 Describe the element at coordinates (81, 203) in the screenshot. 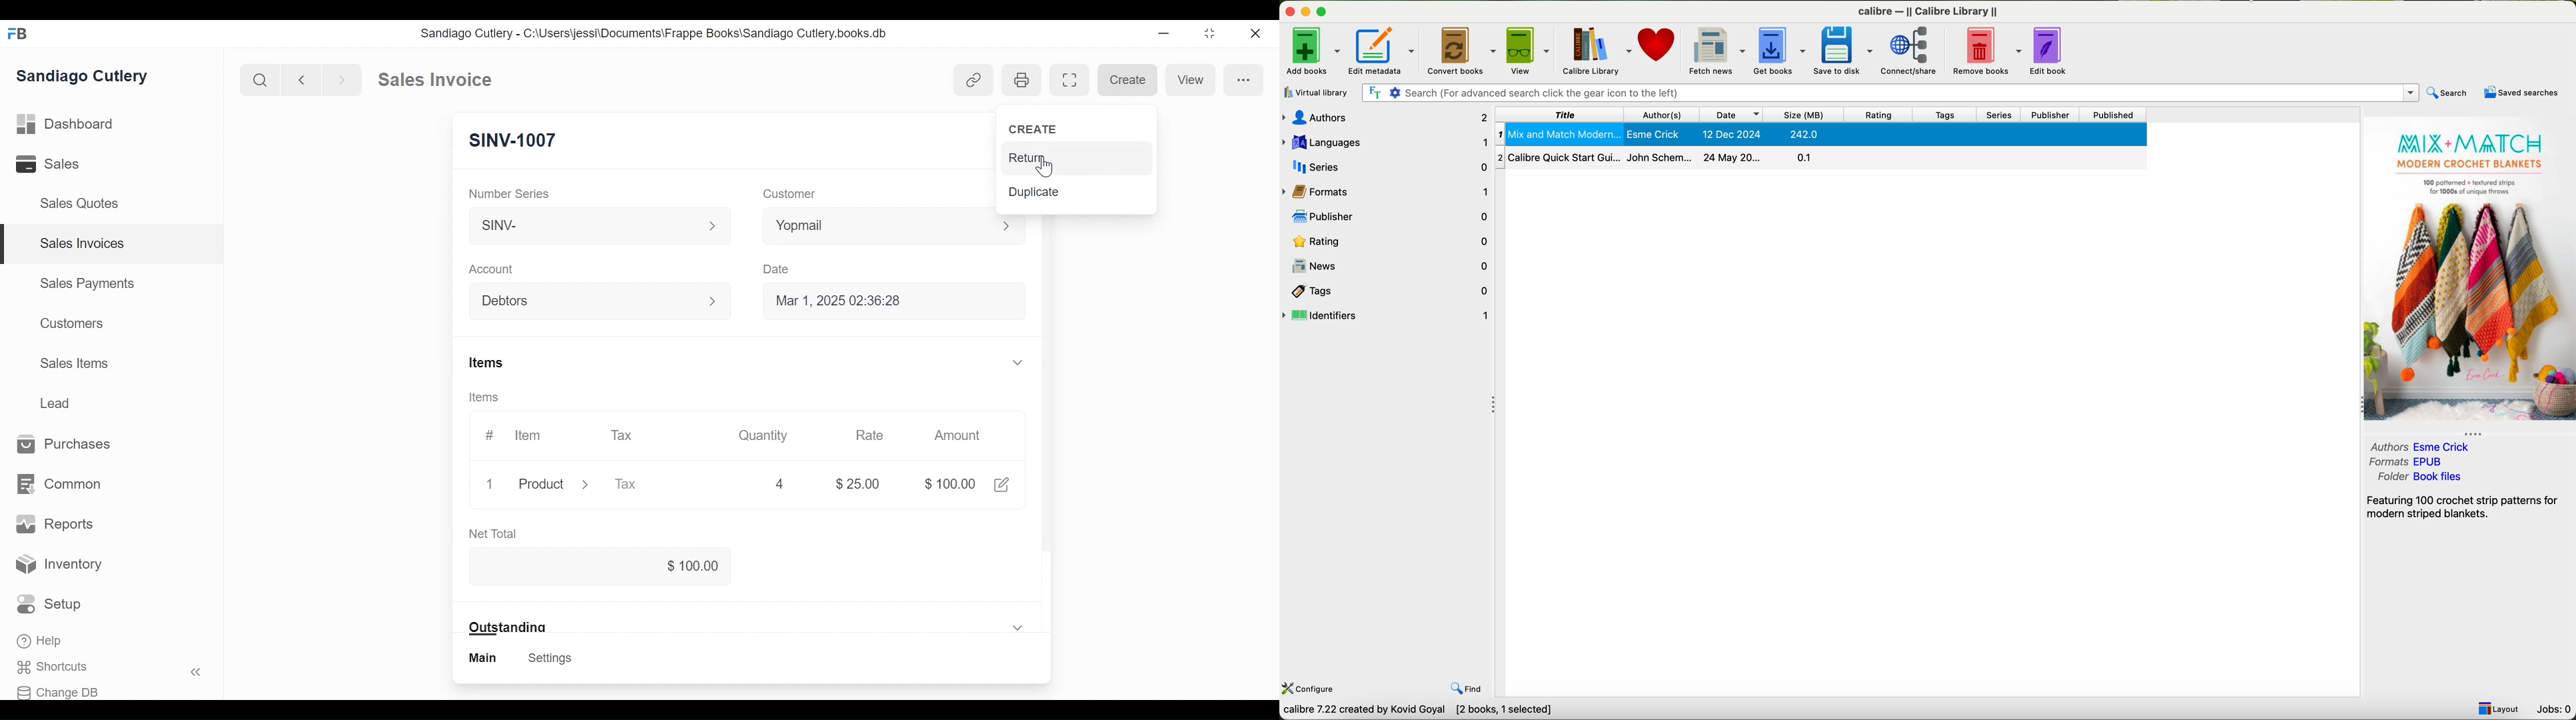

I see `Sales Quotes` at that location.